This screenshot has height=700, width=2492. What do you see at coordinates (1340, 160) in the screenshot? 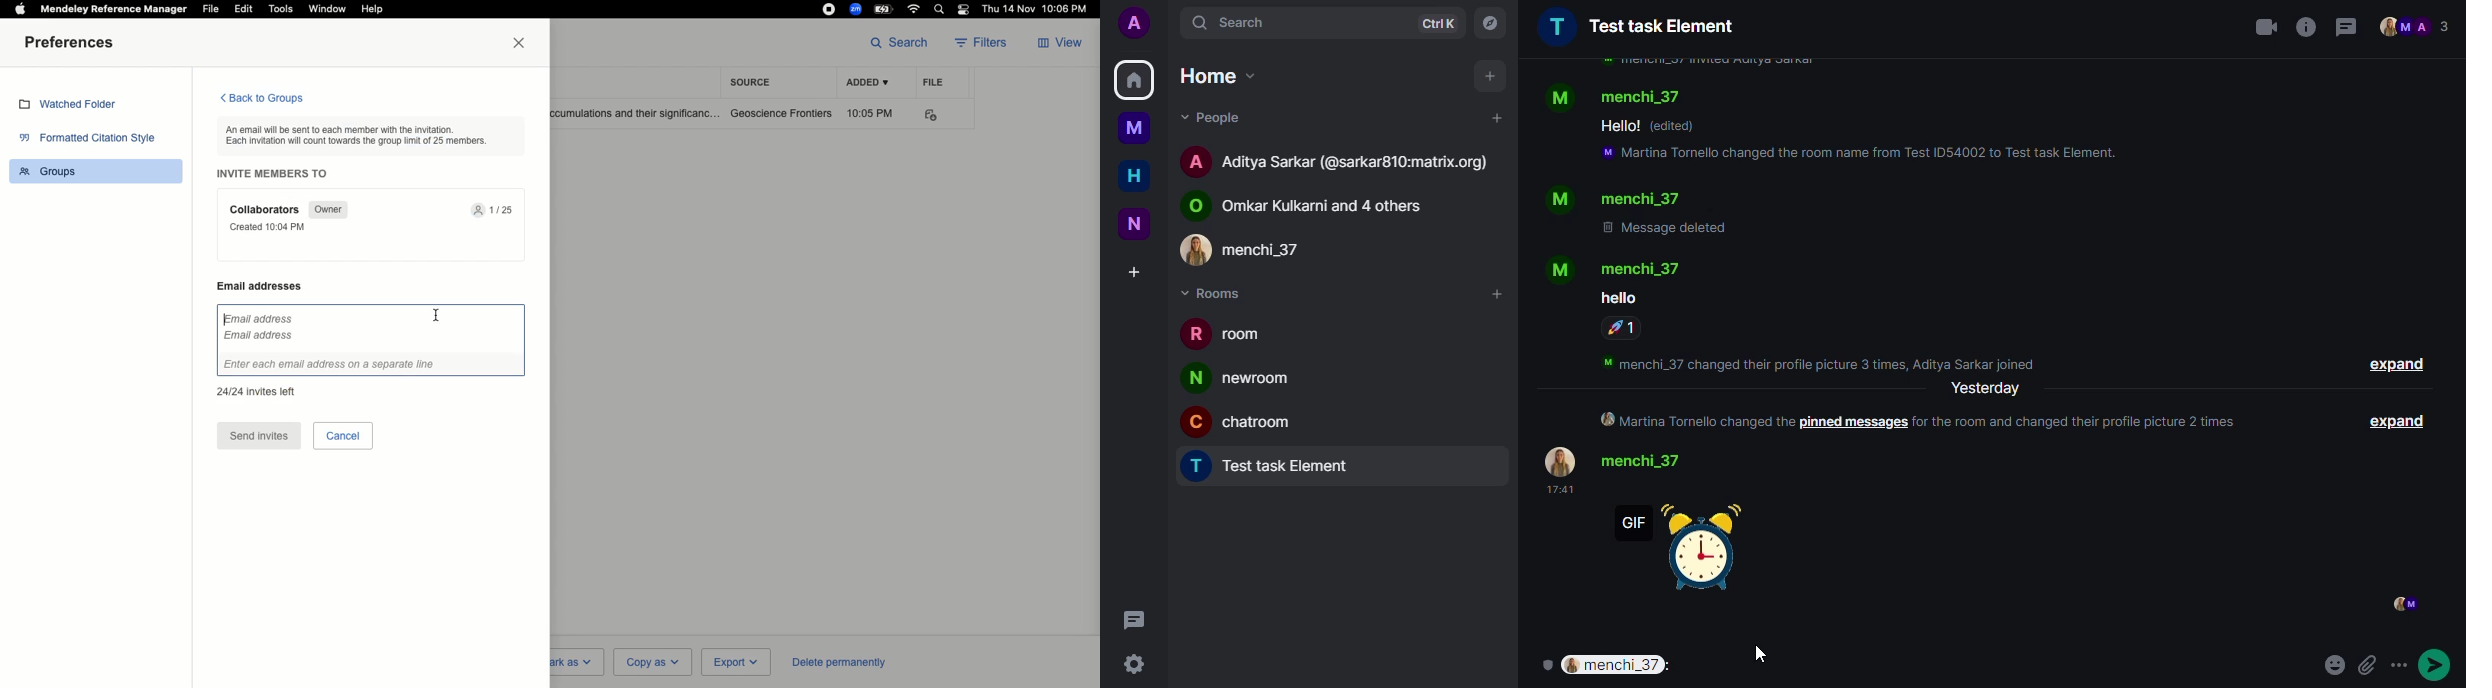
I see `contact` at bounding box center [1340, 160].